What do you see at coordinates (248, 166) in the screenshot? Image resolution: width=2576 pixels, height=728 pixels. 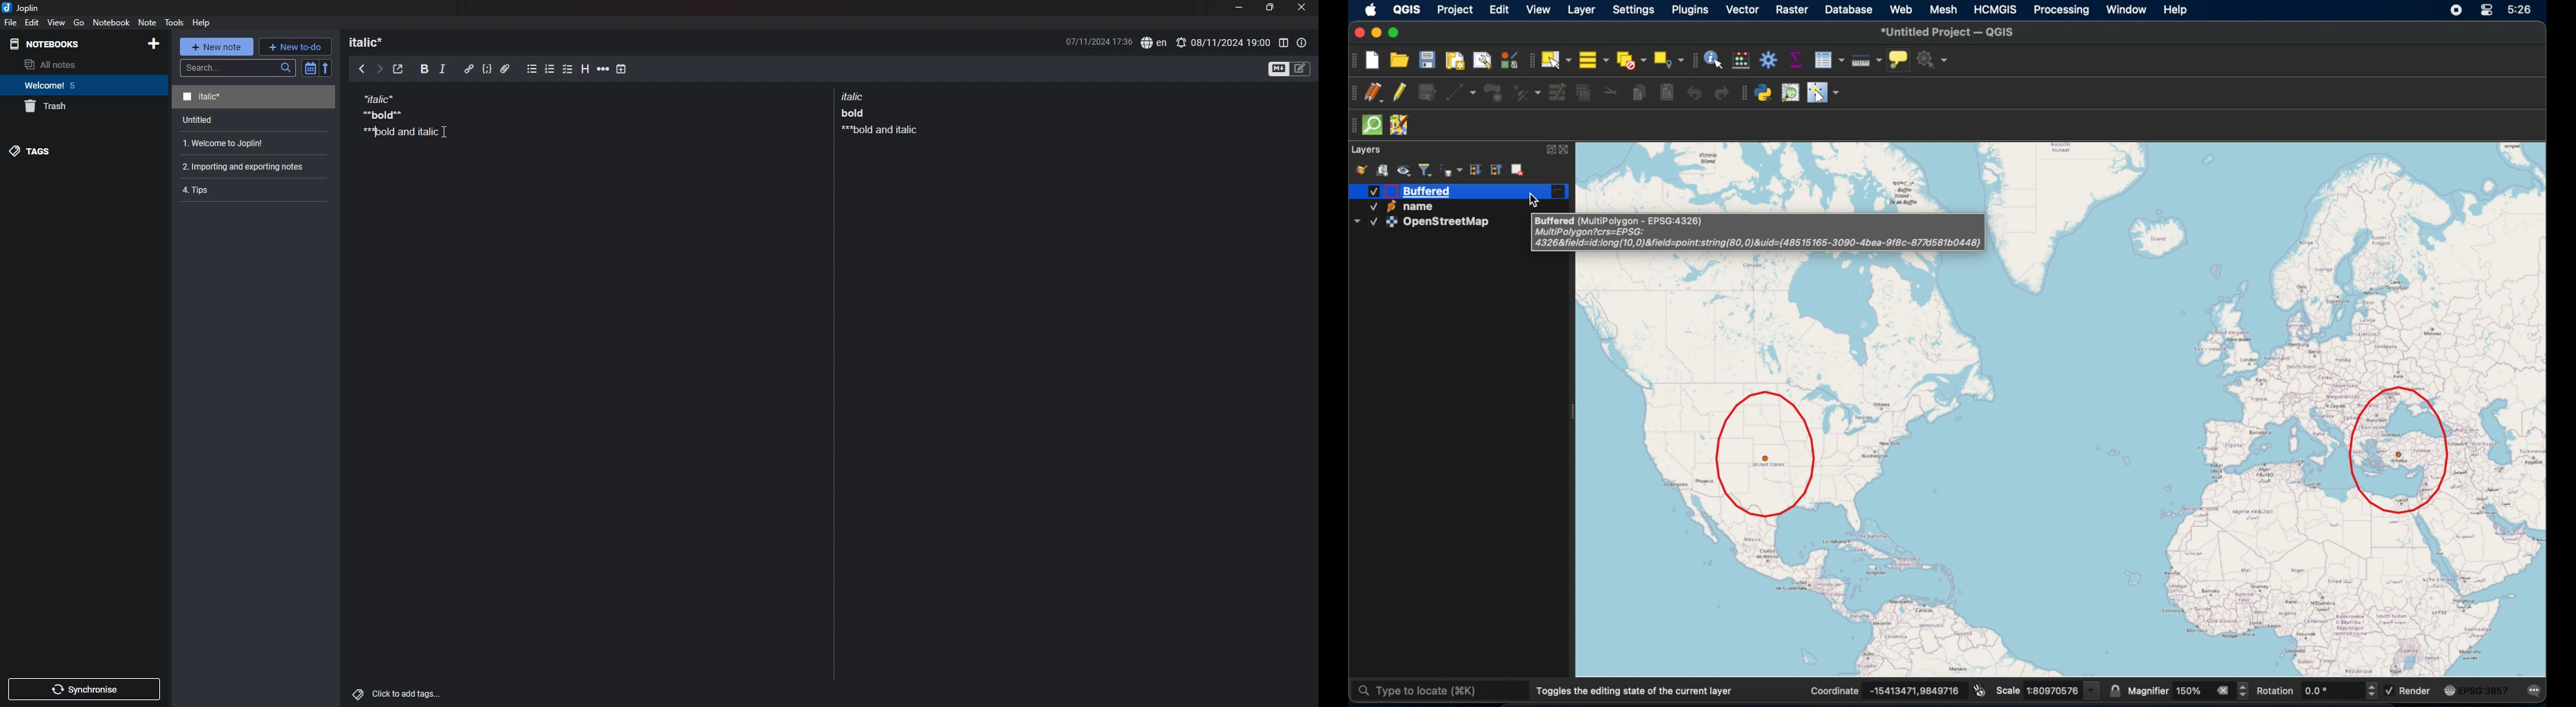 I see `note` at bounding box center [248, 166].